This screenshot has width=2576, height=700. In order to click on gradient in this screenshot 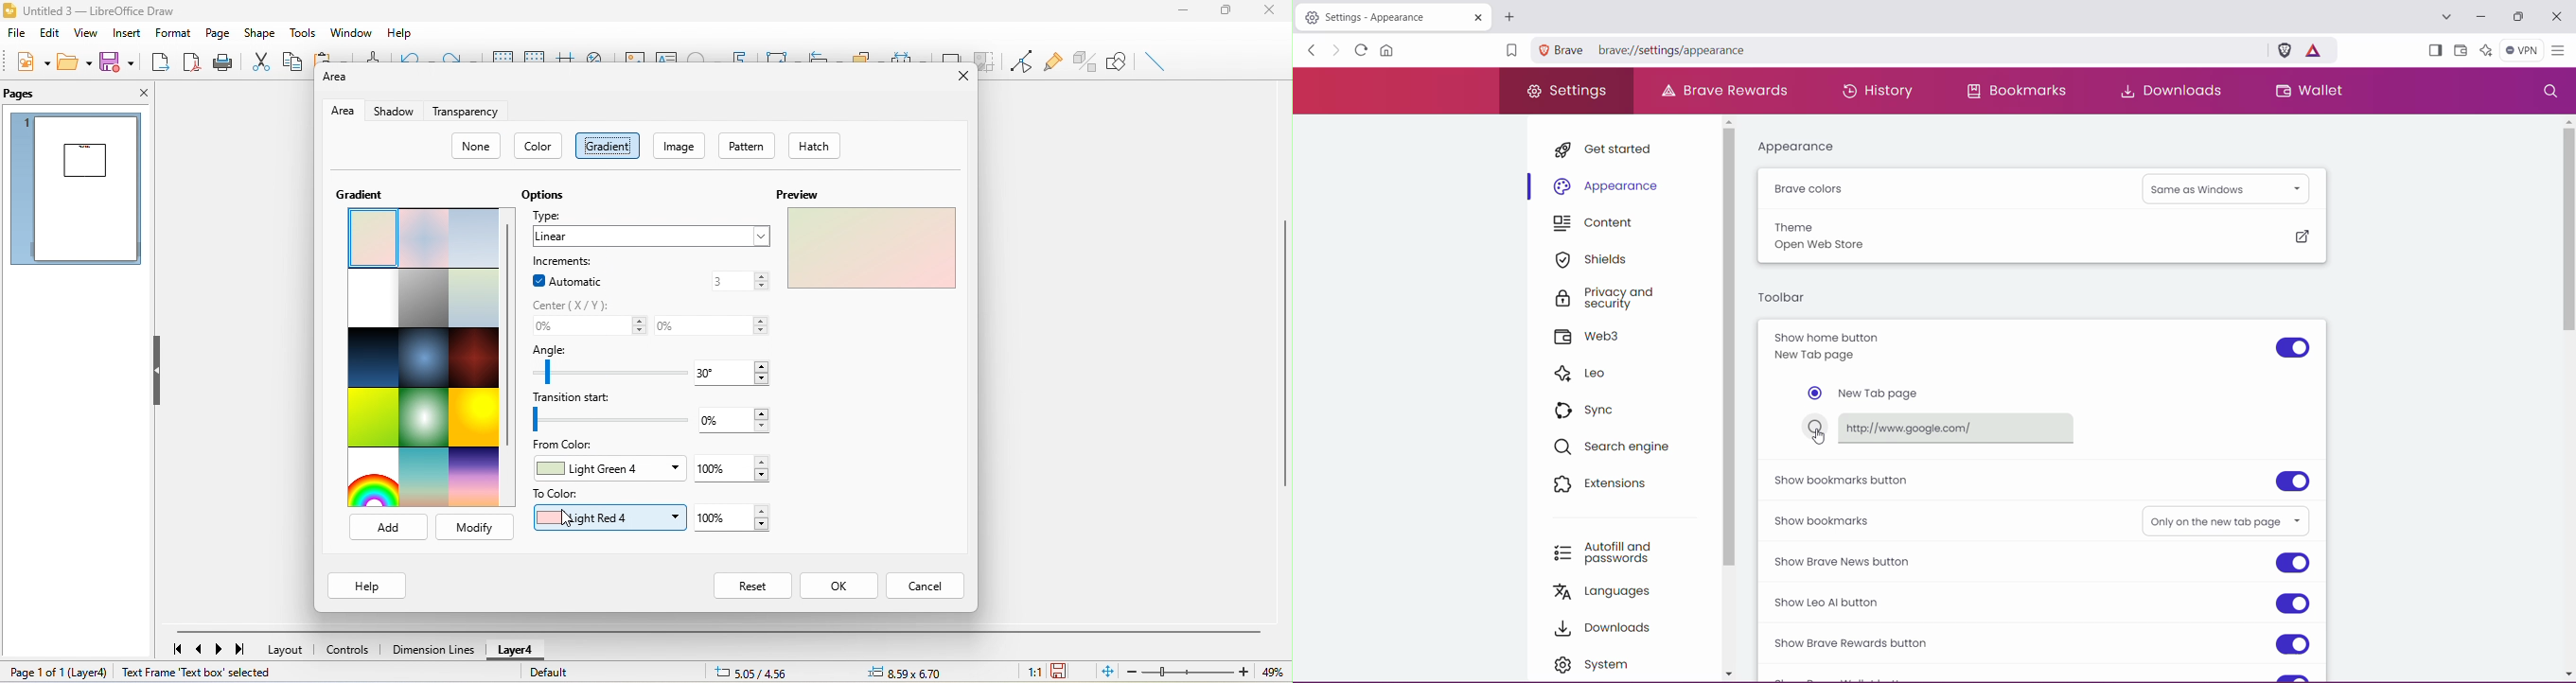, I will do `click(359, 195)`.